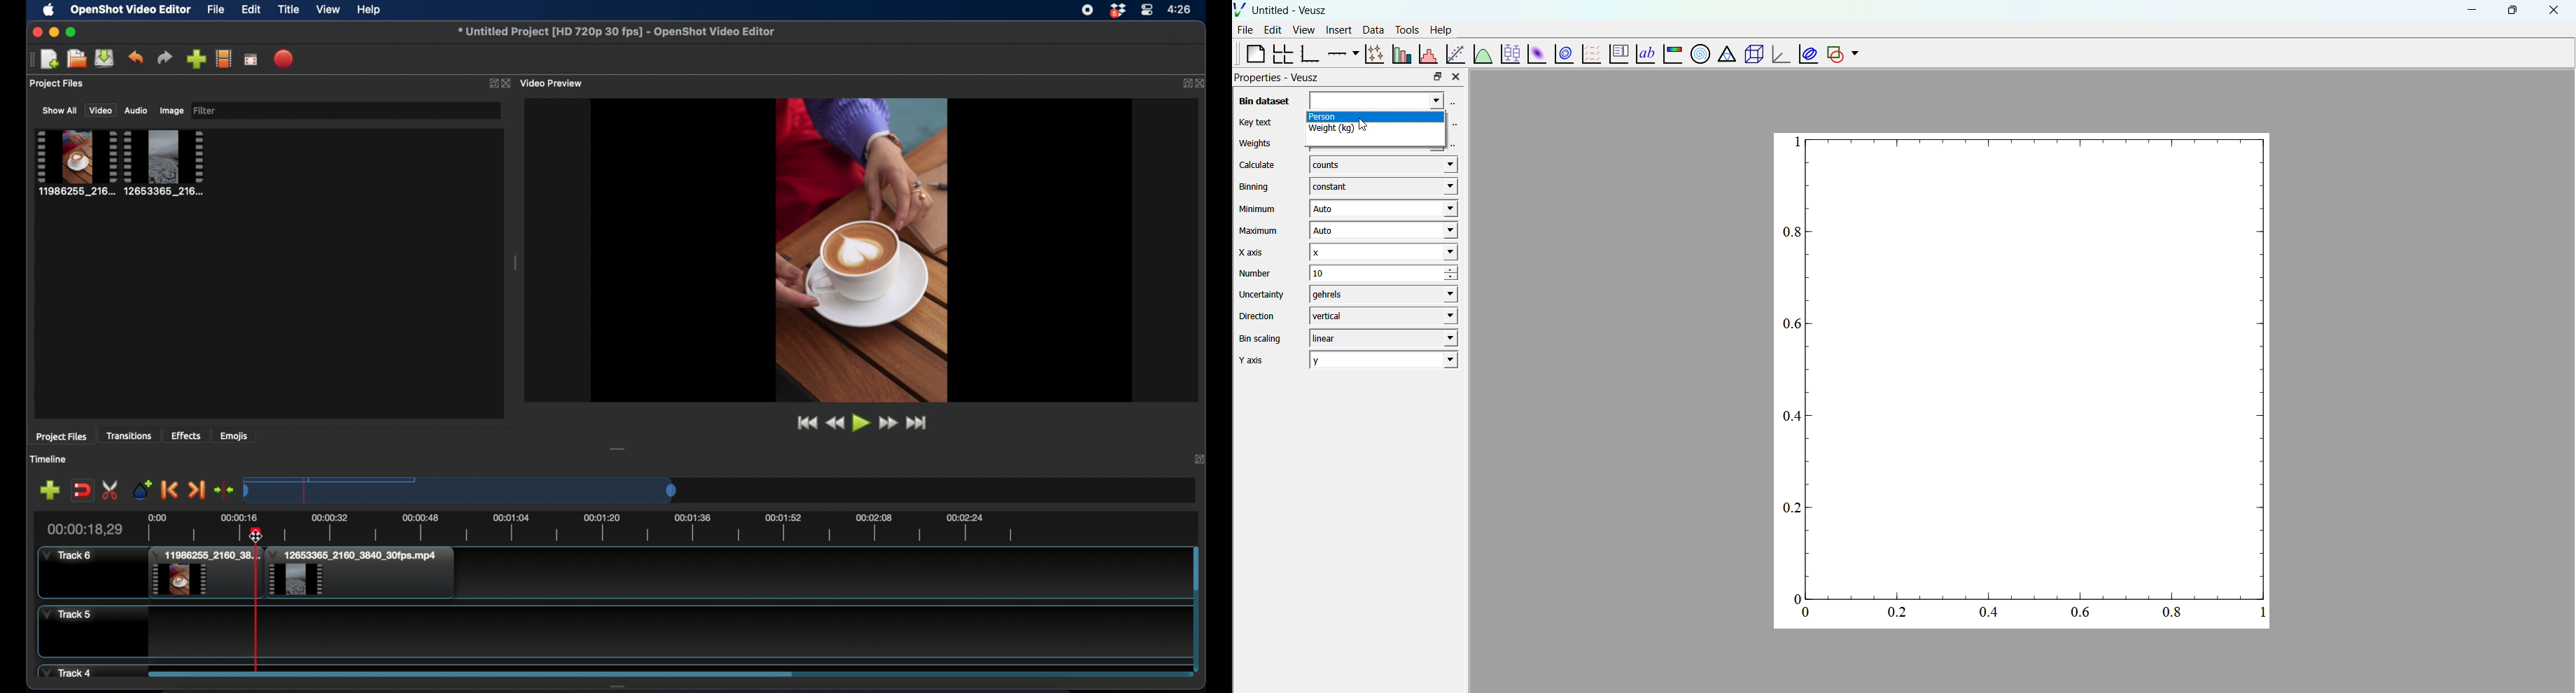  I want to click on help, so click(1441, 29).